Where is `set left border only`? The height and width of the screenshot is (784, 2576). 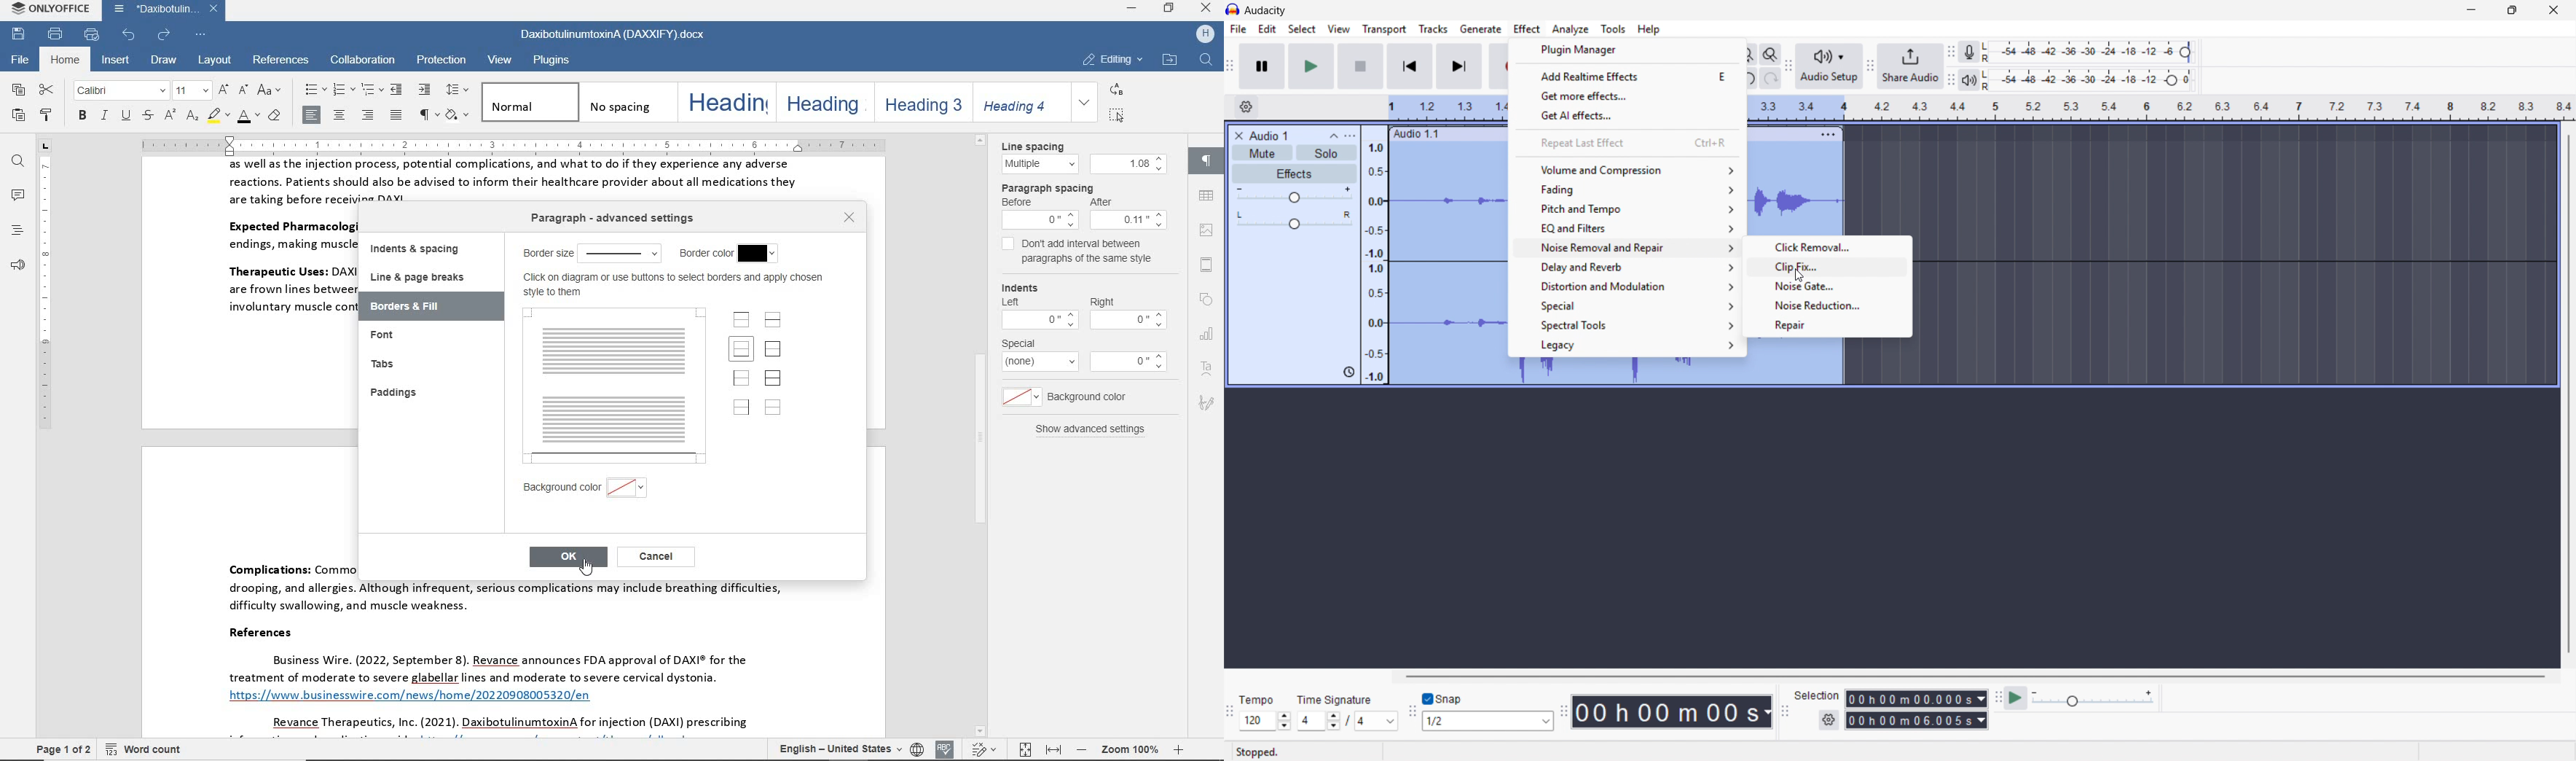
set left border only is located at coordinates (741, 375).